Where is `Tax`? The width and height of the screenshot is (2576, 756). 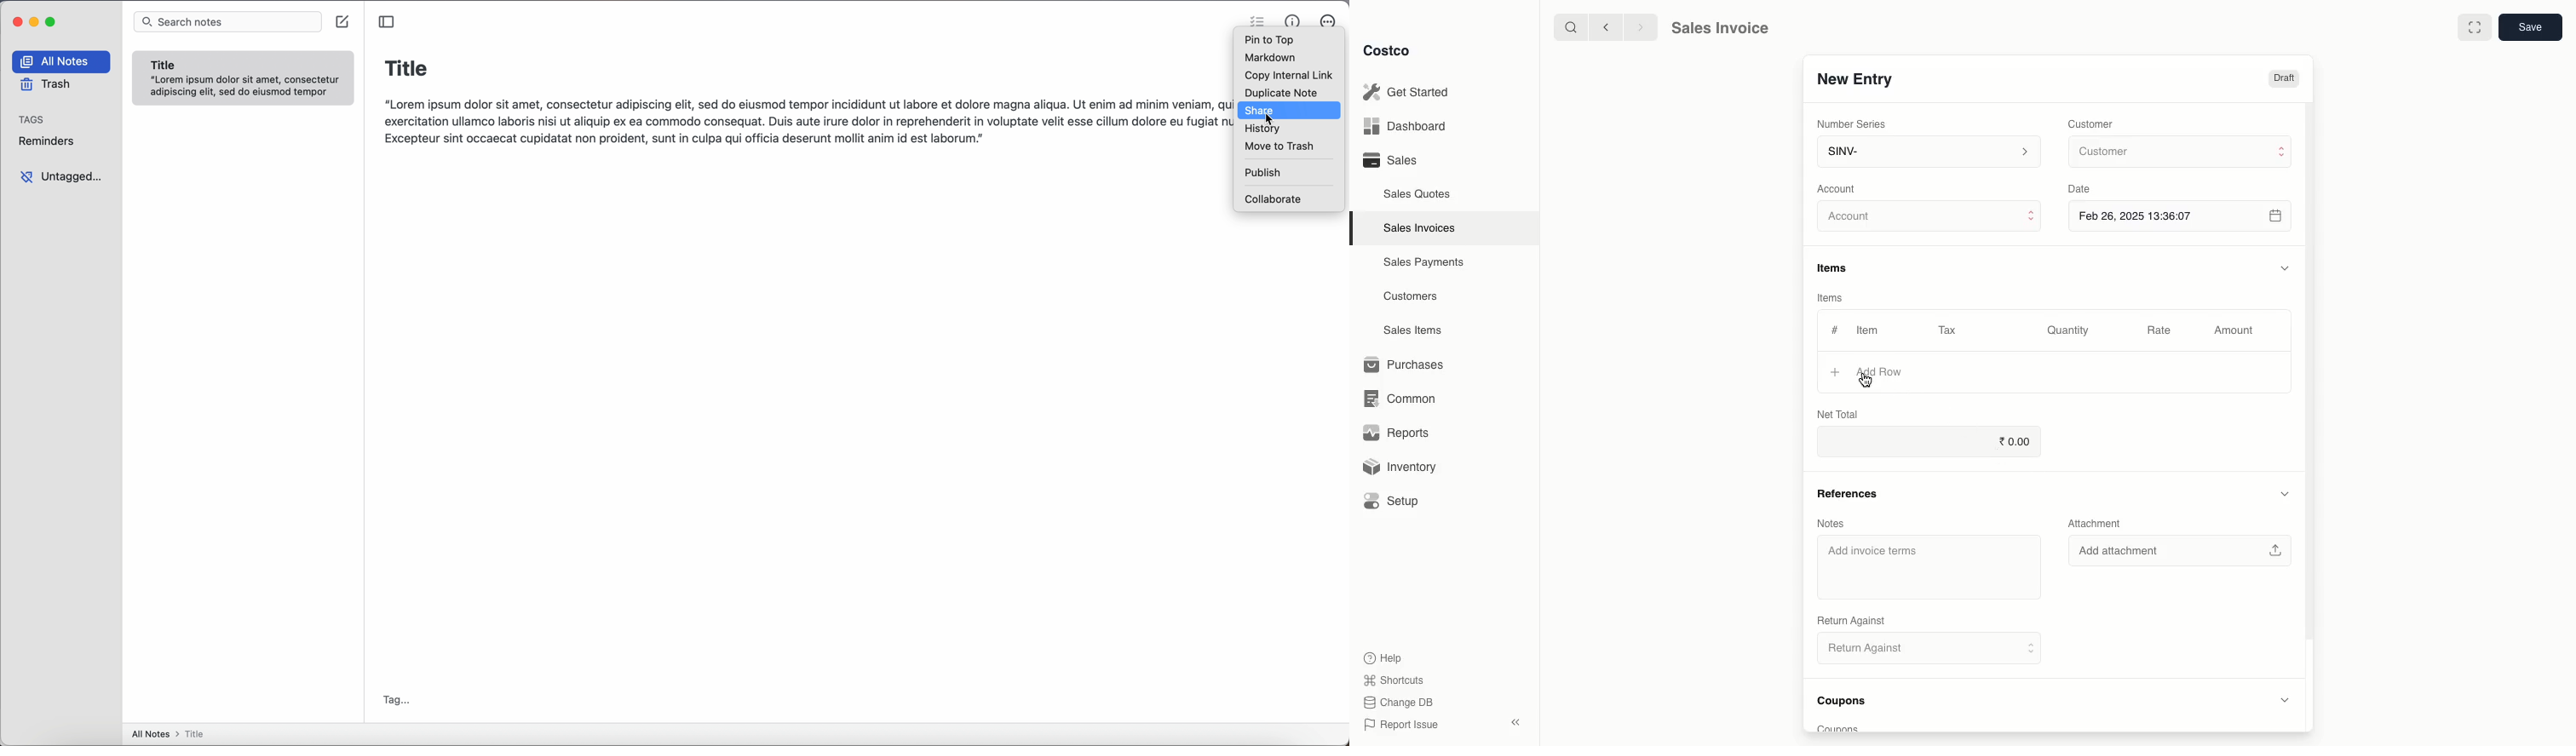
Tax is located at coordinates (1946, 327).